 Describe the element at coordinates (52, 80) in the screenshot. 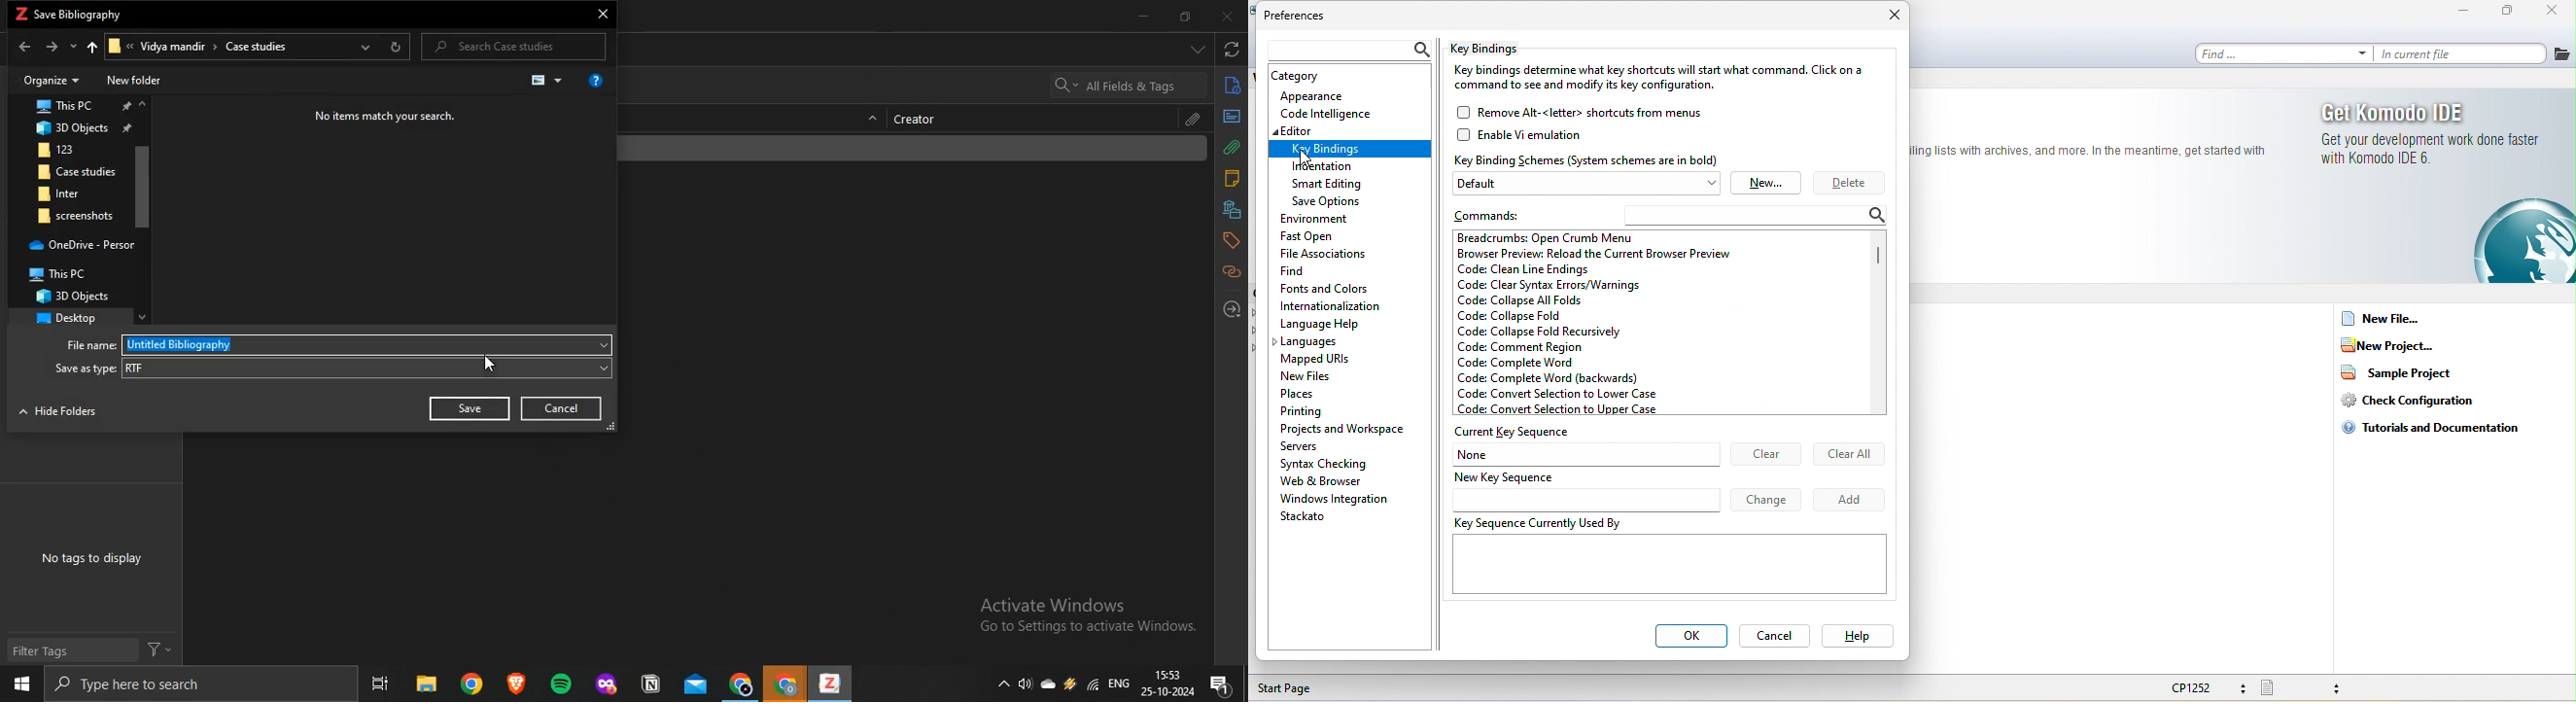

I see `Organize +` at that location.